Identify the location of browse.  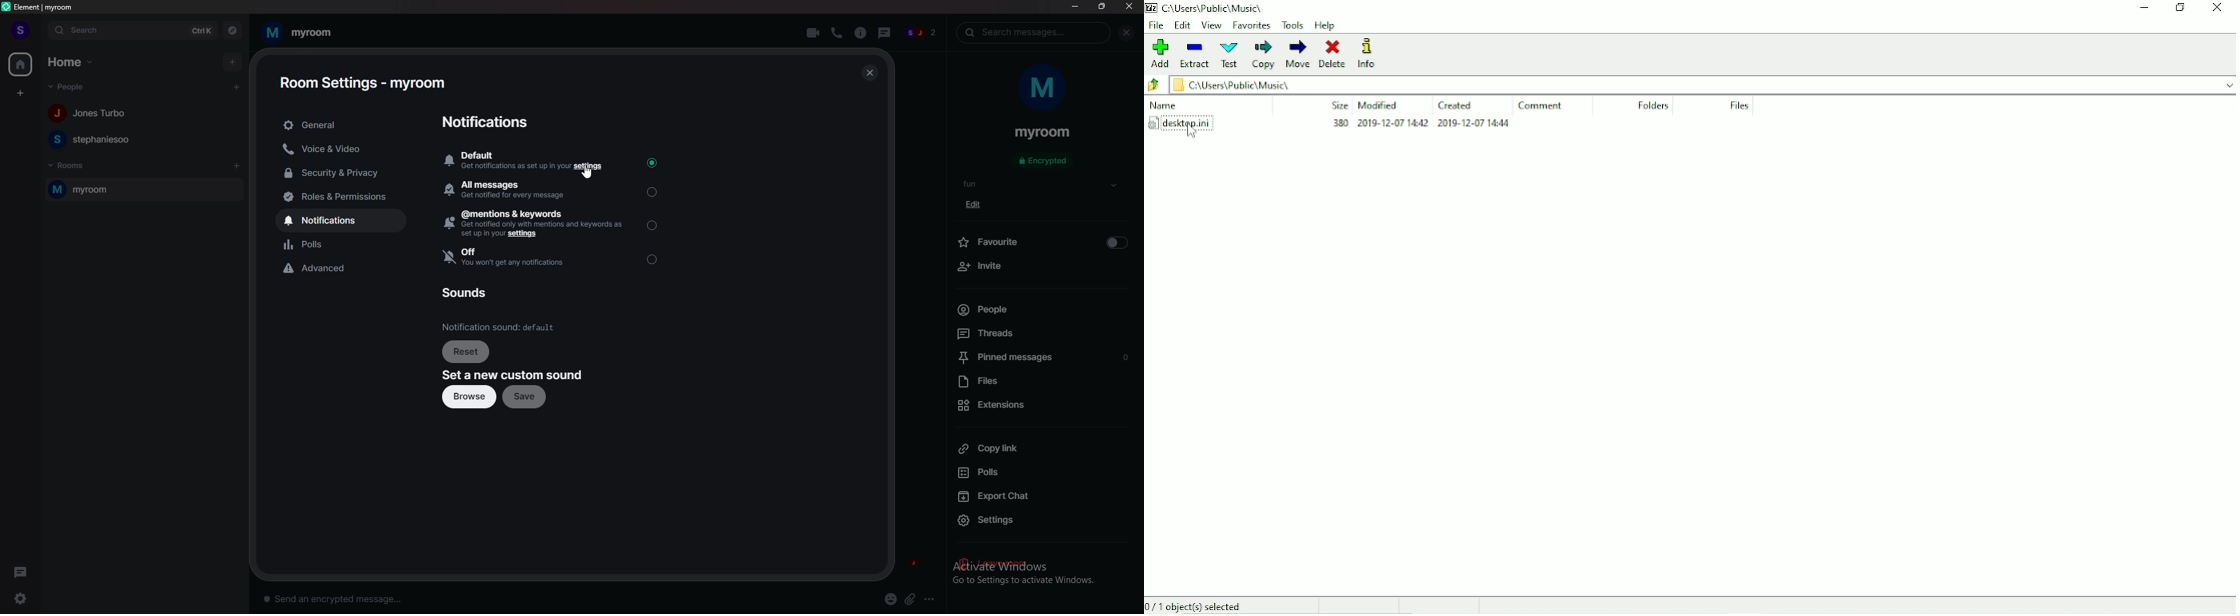
(468, 398).